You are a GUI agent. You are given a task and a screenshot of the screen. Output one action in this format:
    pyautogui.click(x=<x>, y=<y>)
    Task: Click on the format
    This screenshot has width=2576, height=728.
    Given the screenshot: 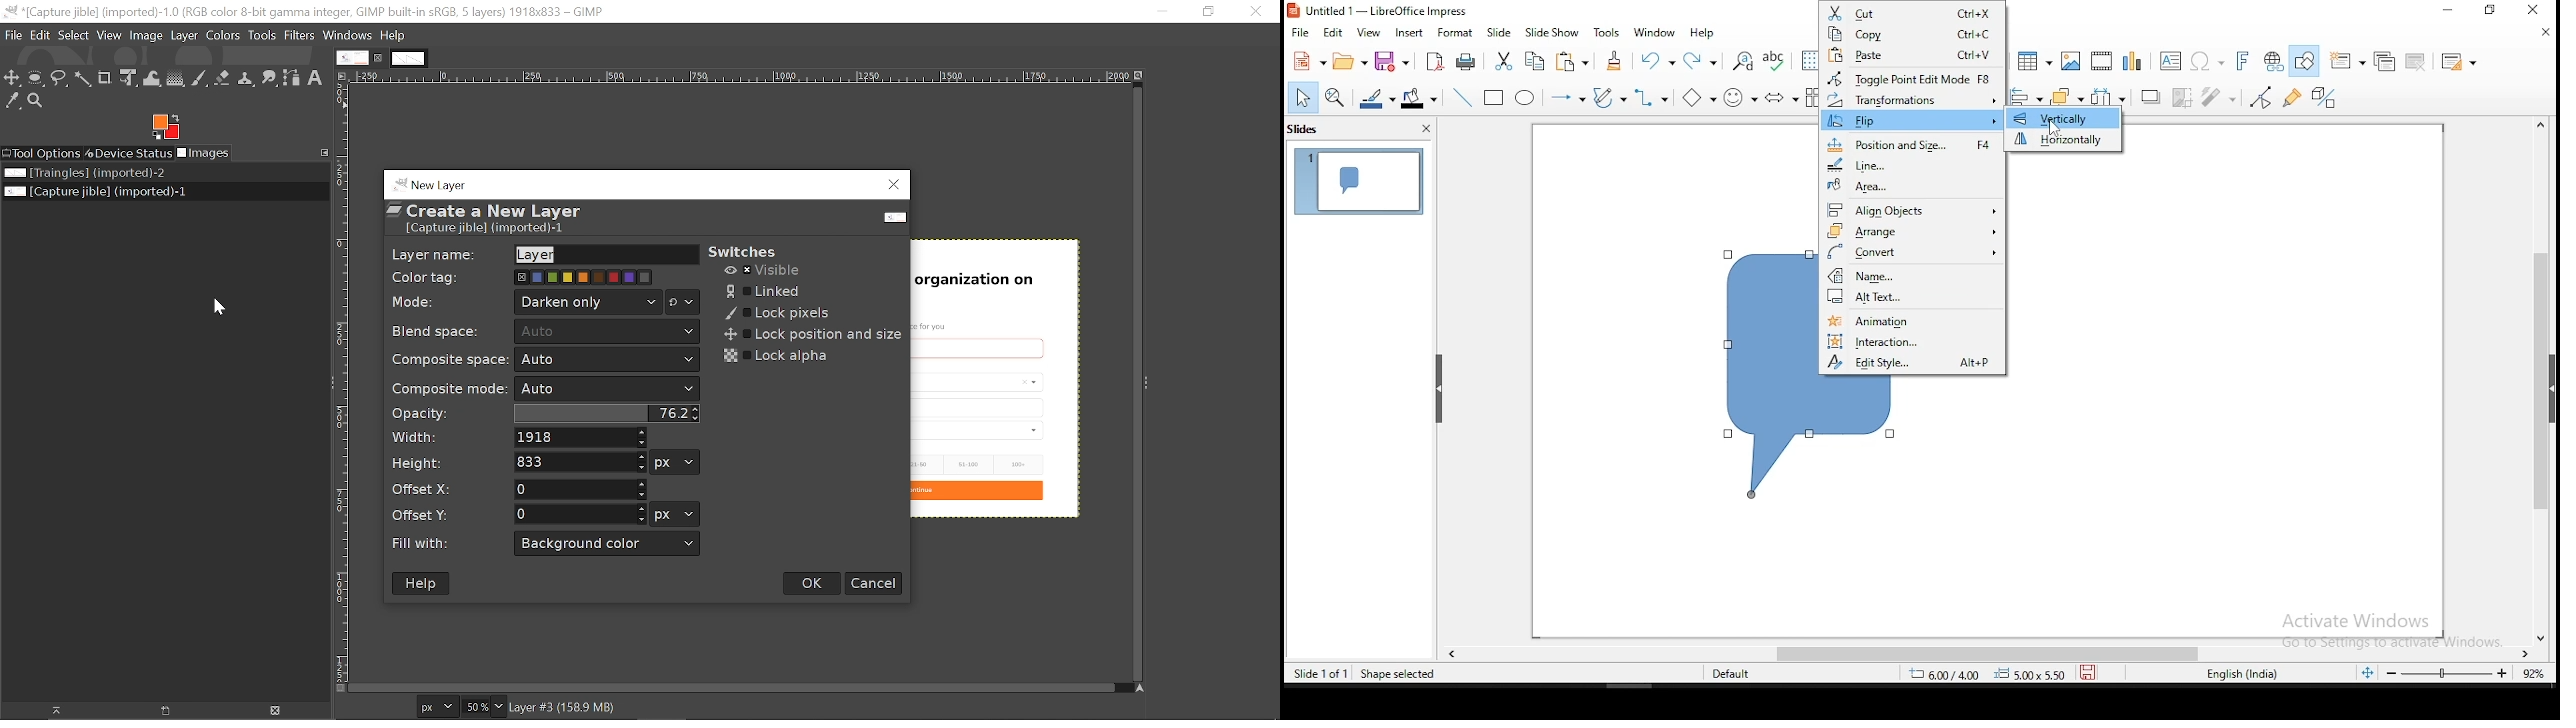 What is the action you would take?
    pyautogui.click(x=1453, y=33)
    